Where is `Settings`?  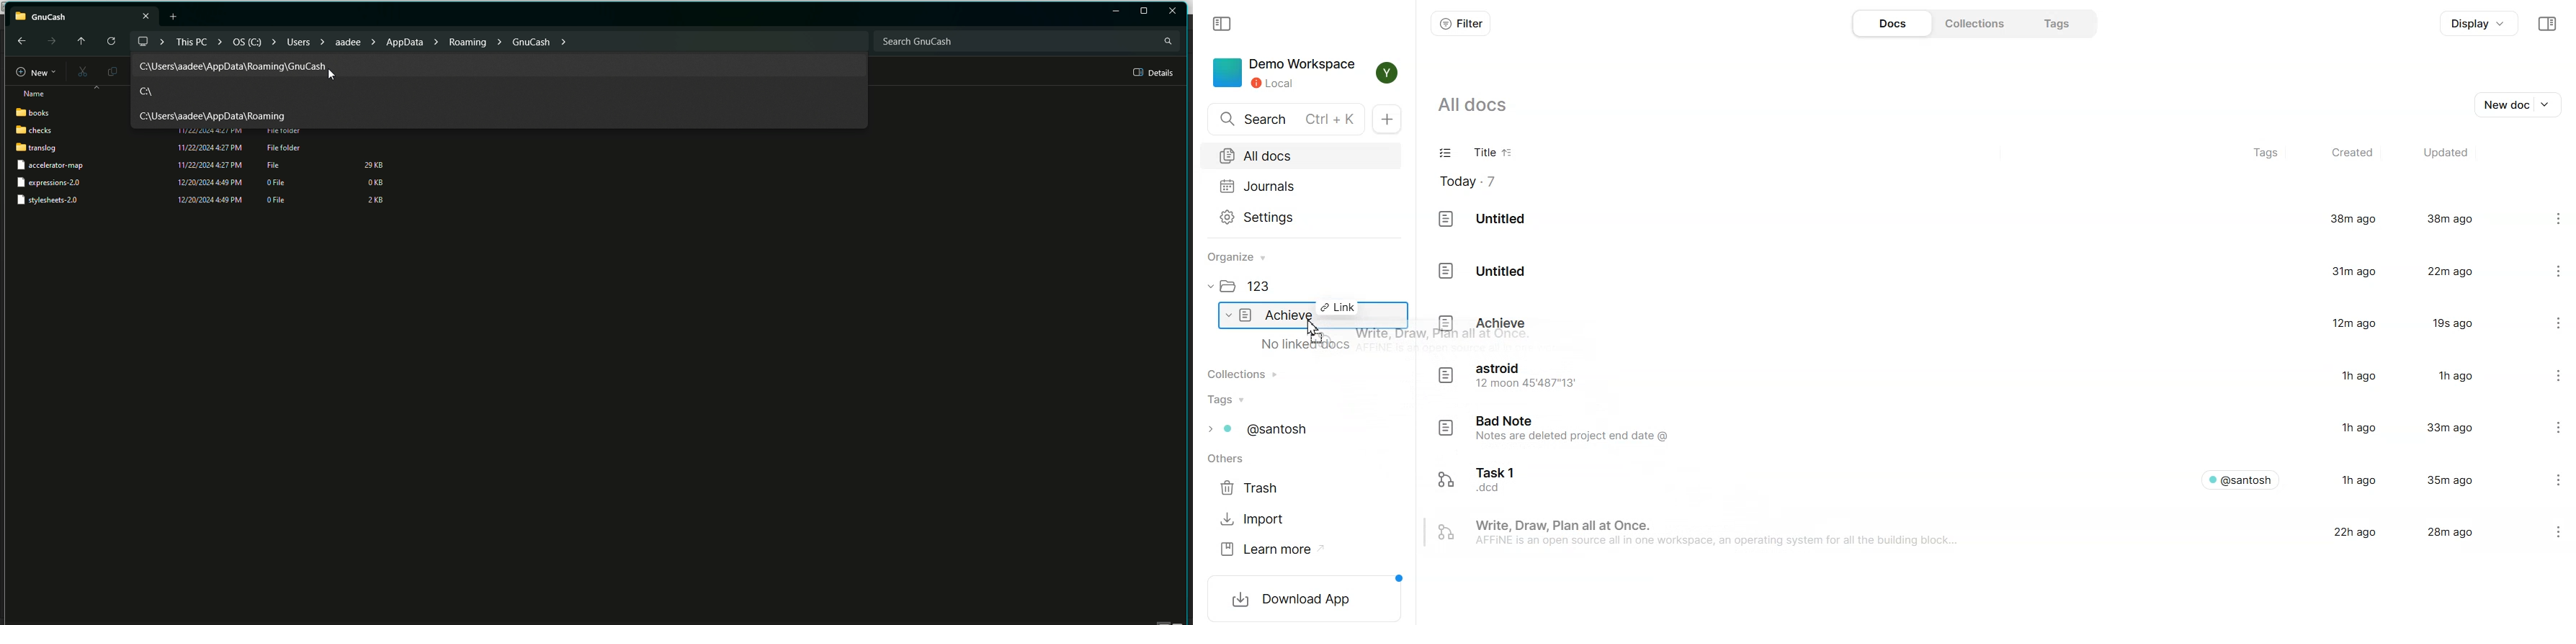
Settings is located at coordinates (2544, 220).